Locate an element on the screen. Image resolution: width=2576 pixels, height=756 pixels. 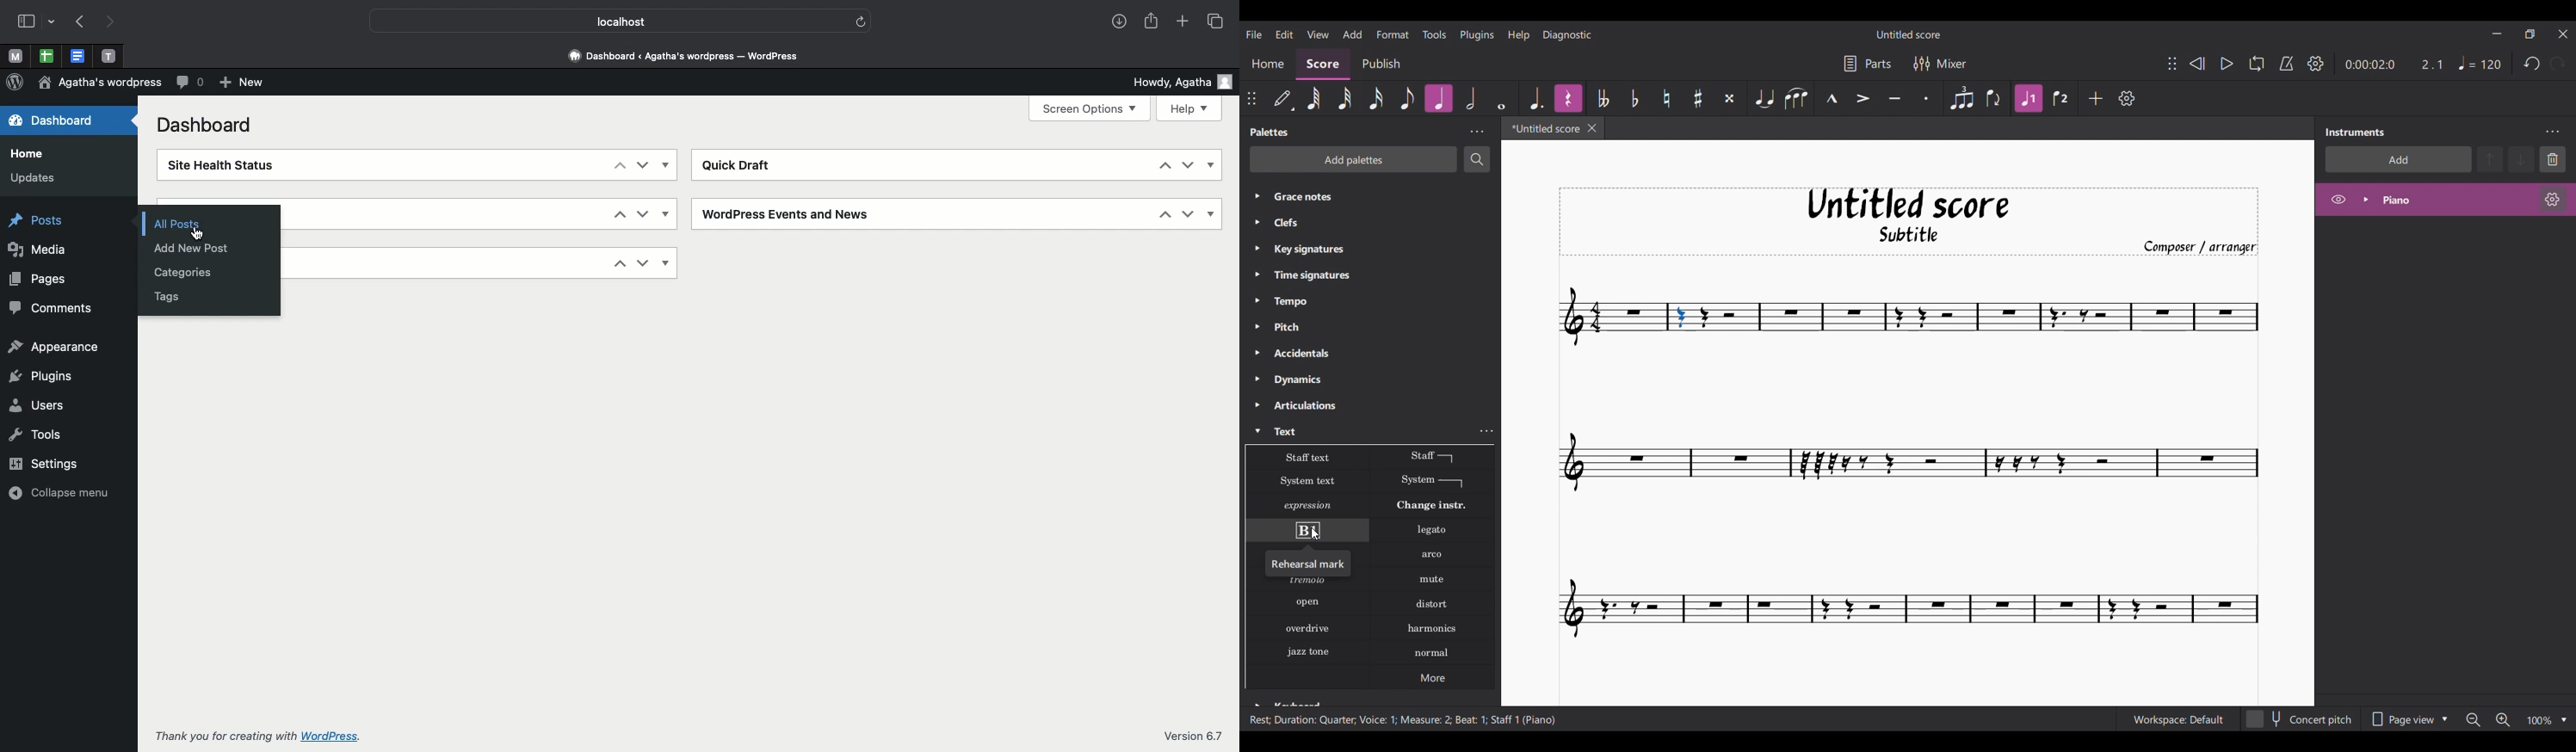
wordpress. is located at coordinates (336, 737).